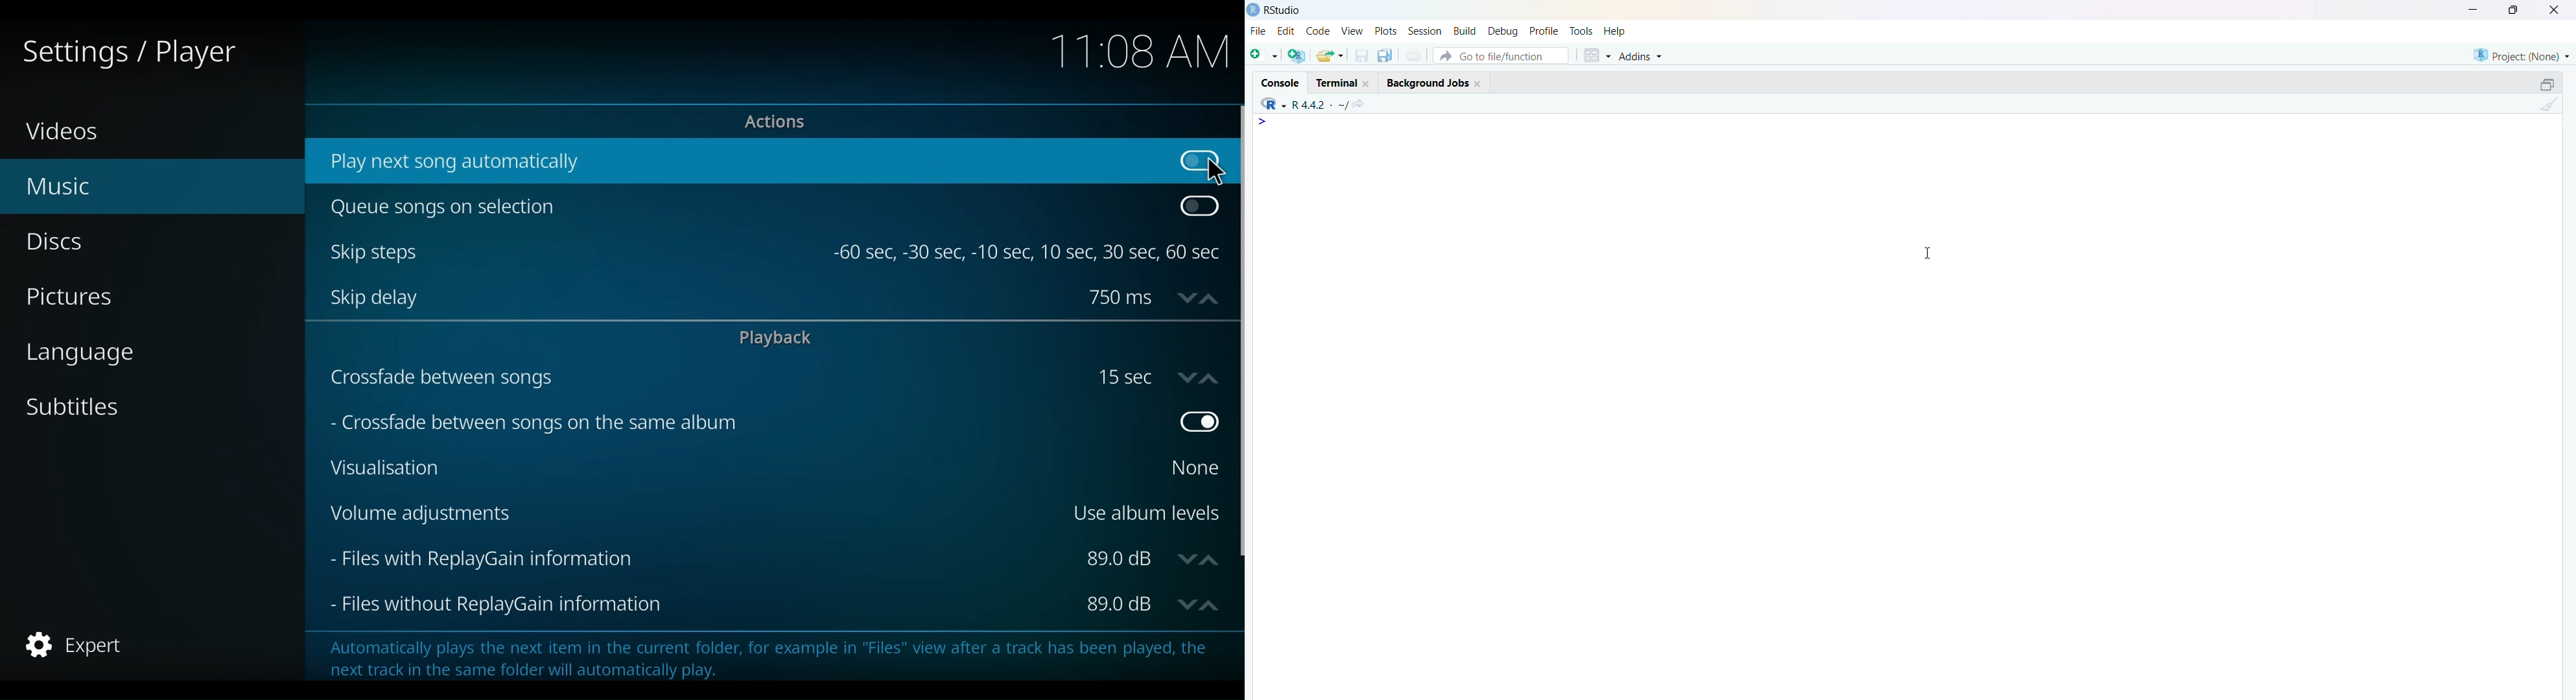  What do you see at coordinates (698, 559) in the screenshot?
I see `Files with ReplayGain Information` at bounding box center [698, 559].